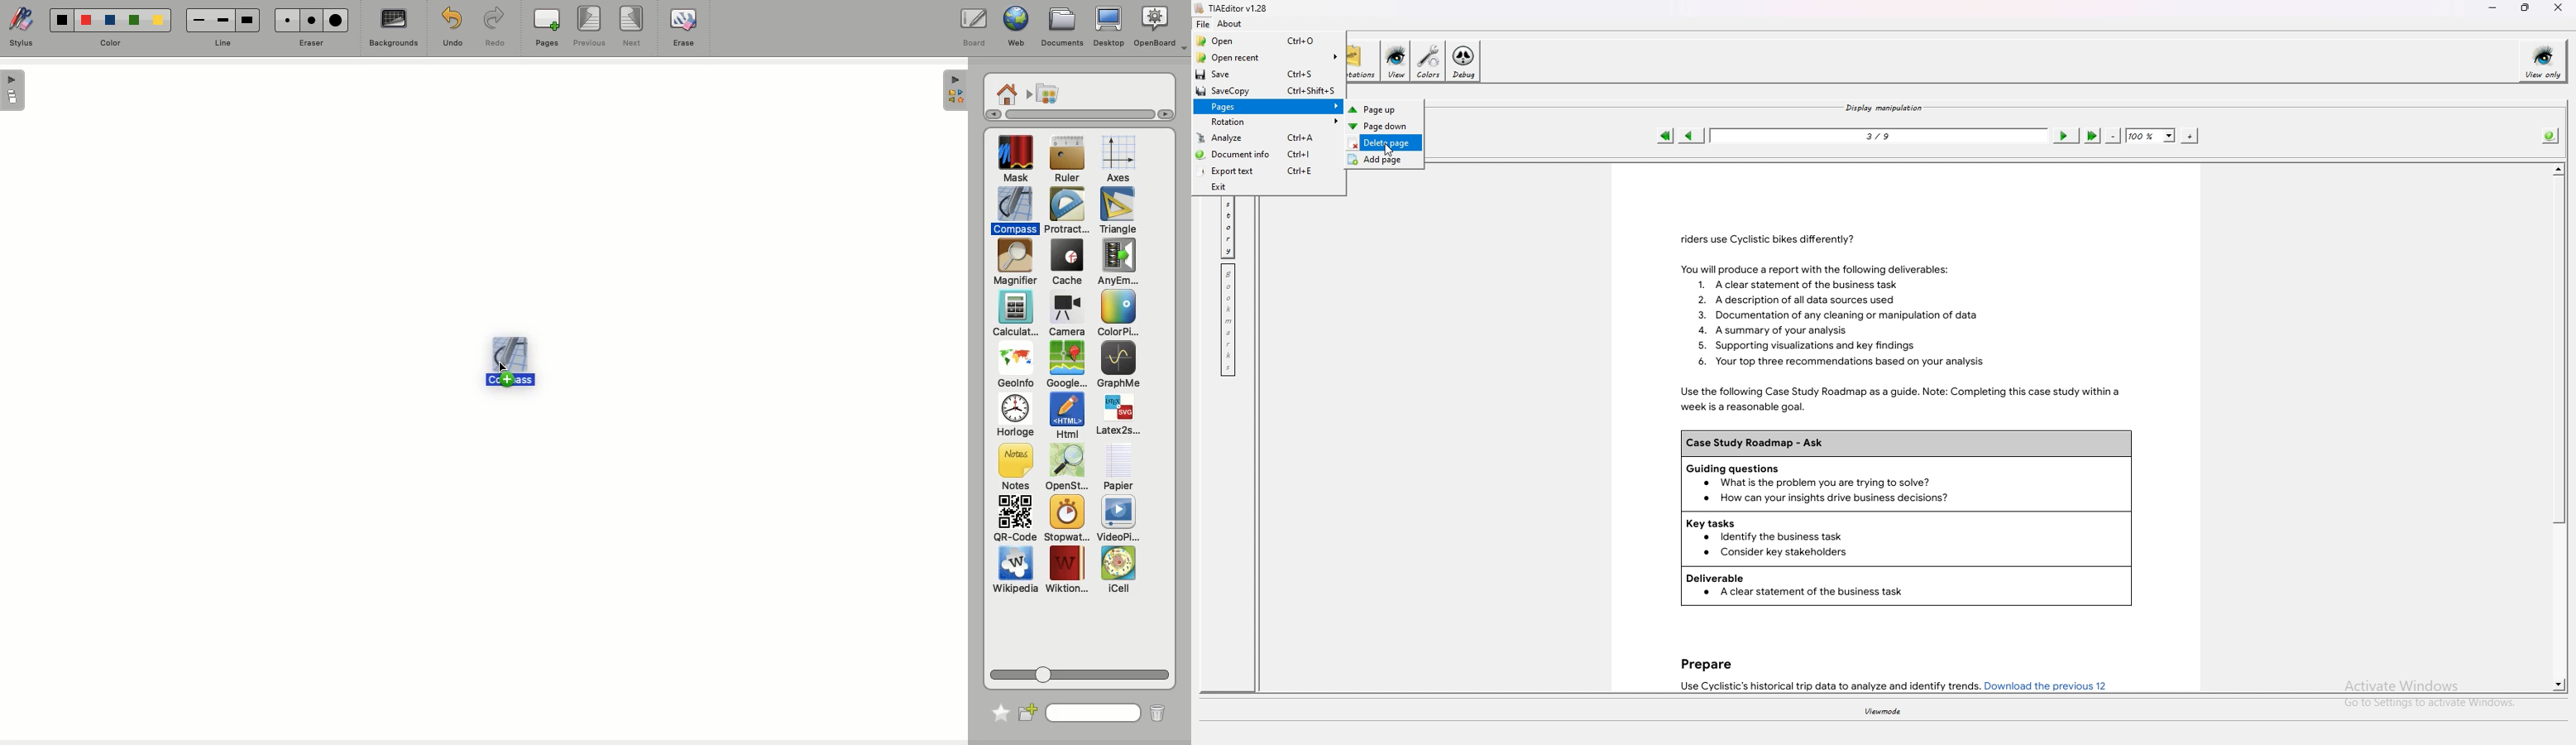  What do you see at coordinates (1907, 585) in the screenshot?
I see `Deliverable  A clear statement of the business task` at bounding box center [1907, 585].